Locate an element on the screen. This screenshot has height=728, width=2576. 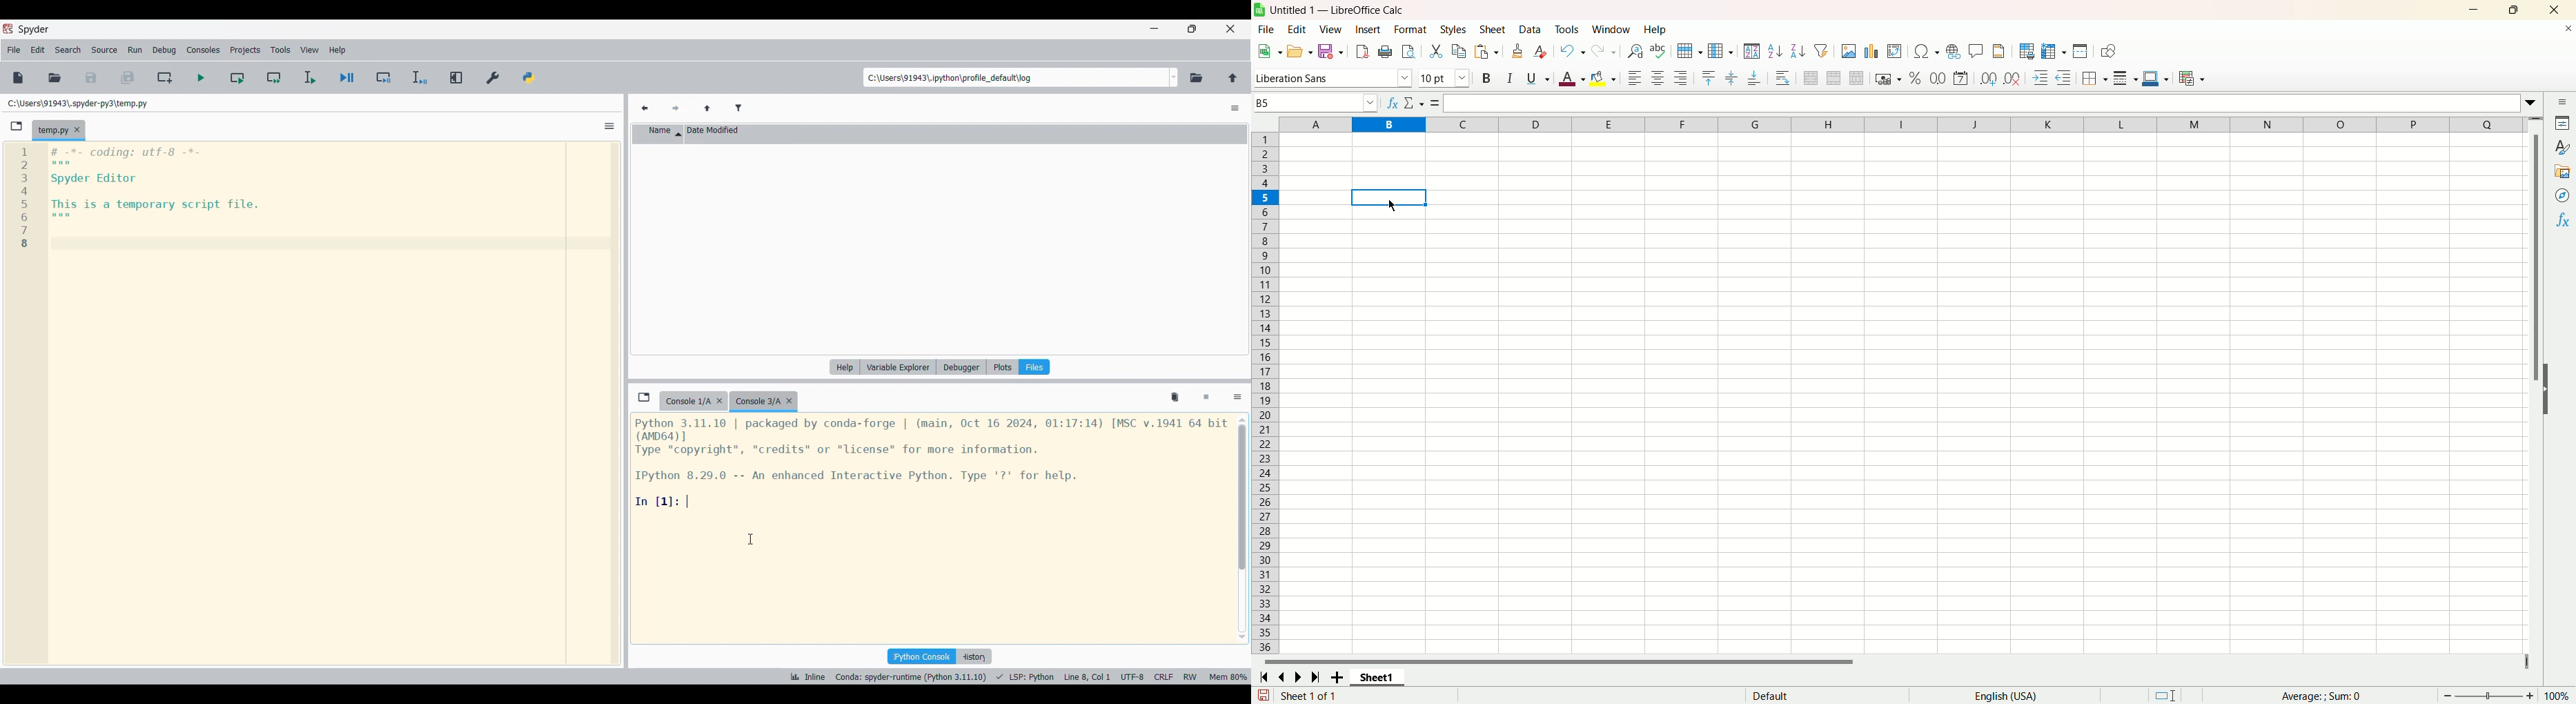
align top is located at coordinates (1709, 77).